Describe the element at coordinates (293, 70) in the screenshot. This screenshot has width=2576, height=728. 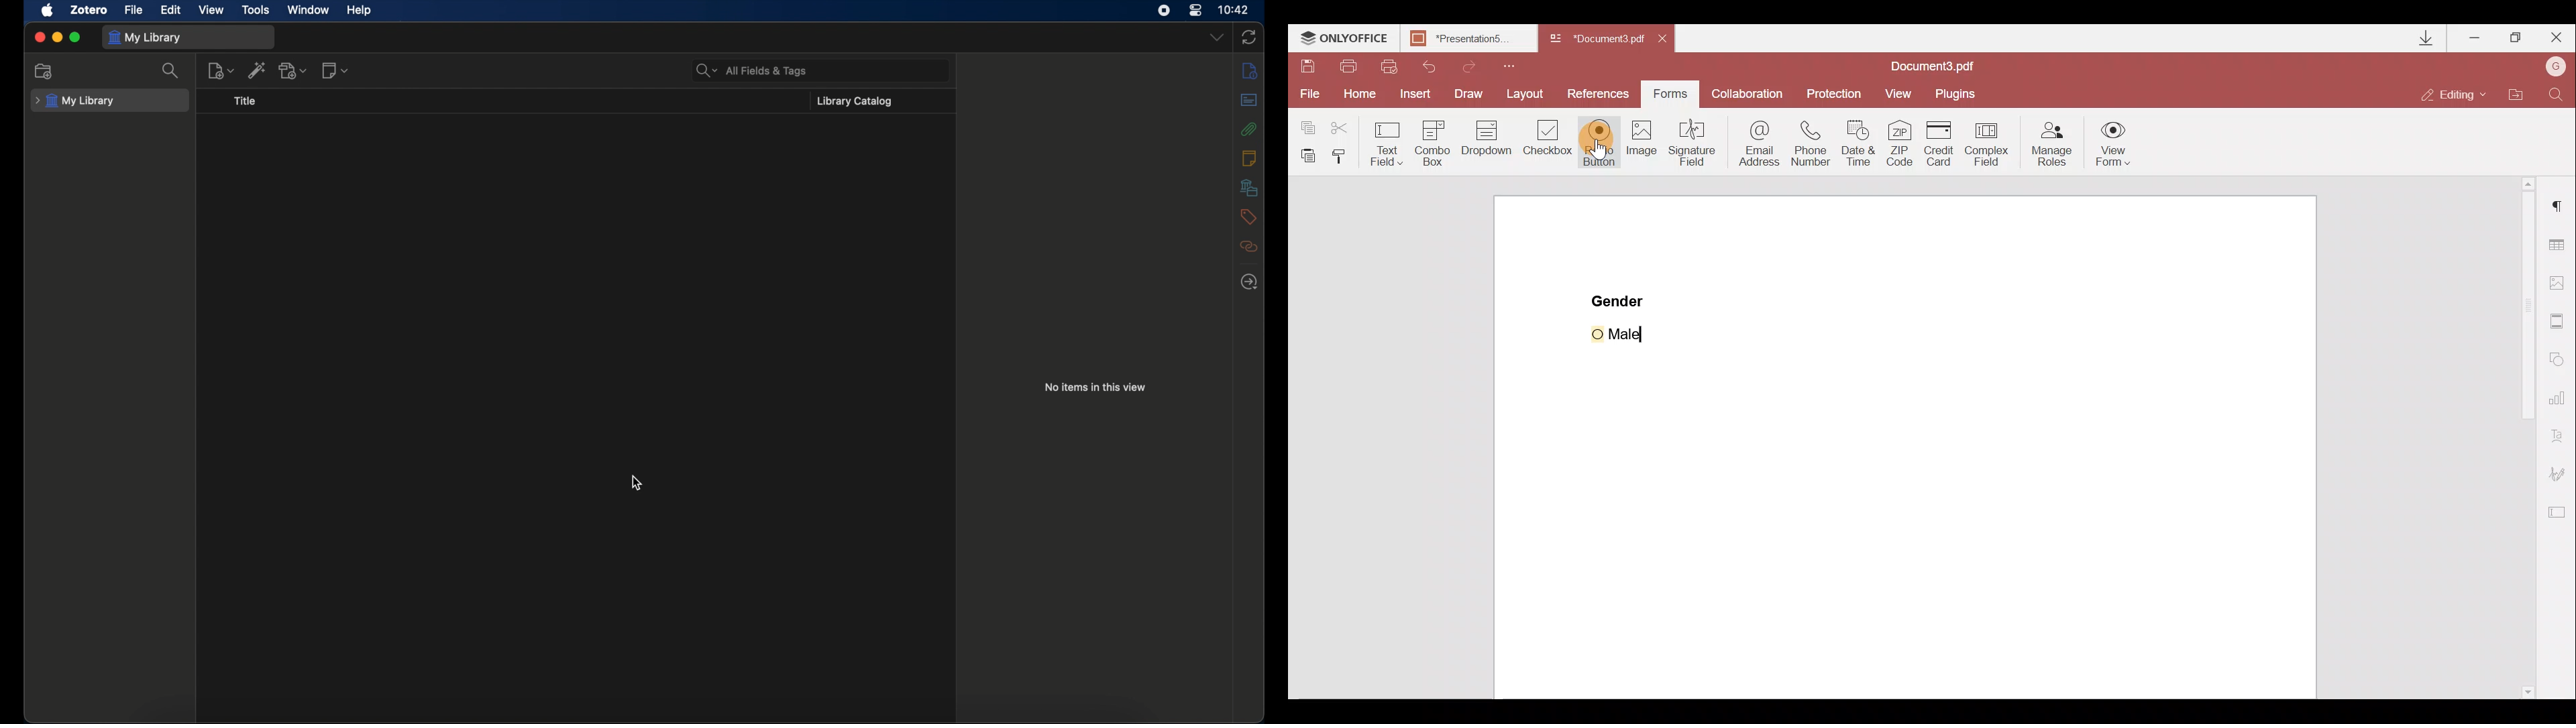
I see `add attachments` at that location.